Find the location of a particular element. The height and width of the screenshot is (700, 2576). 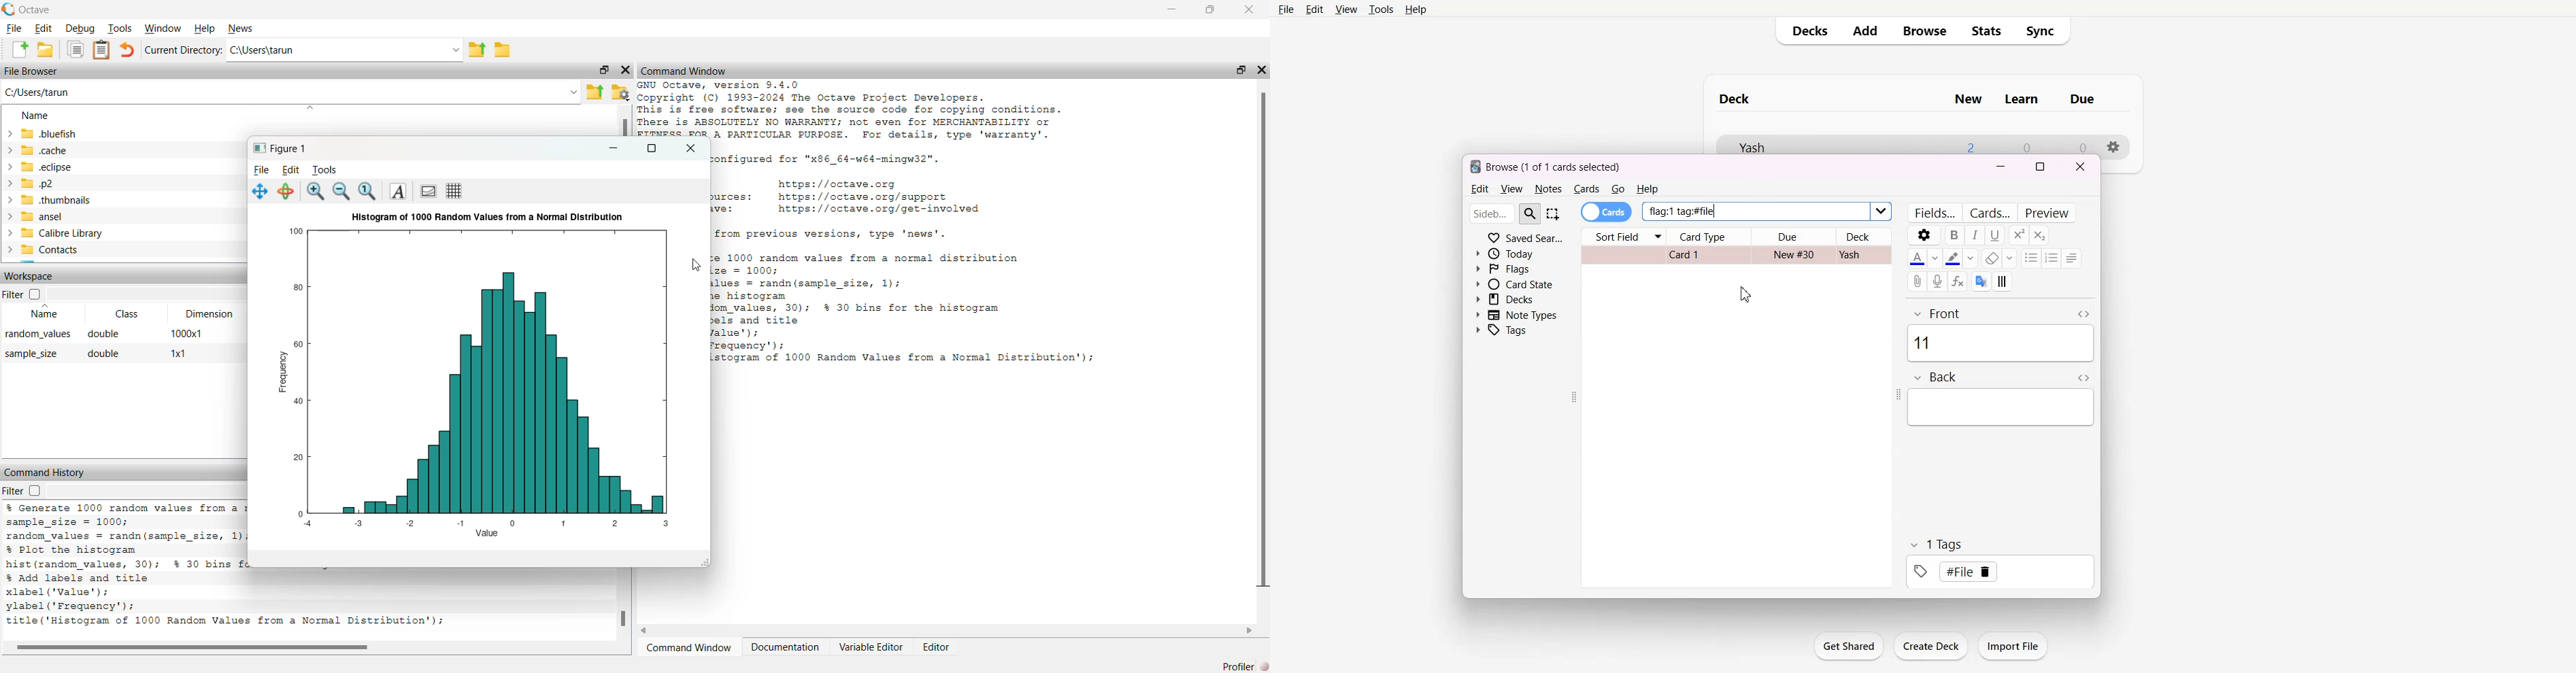

Debug is located at coordinates (79, 28).